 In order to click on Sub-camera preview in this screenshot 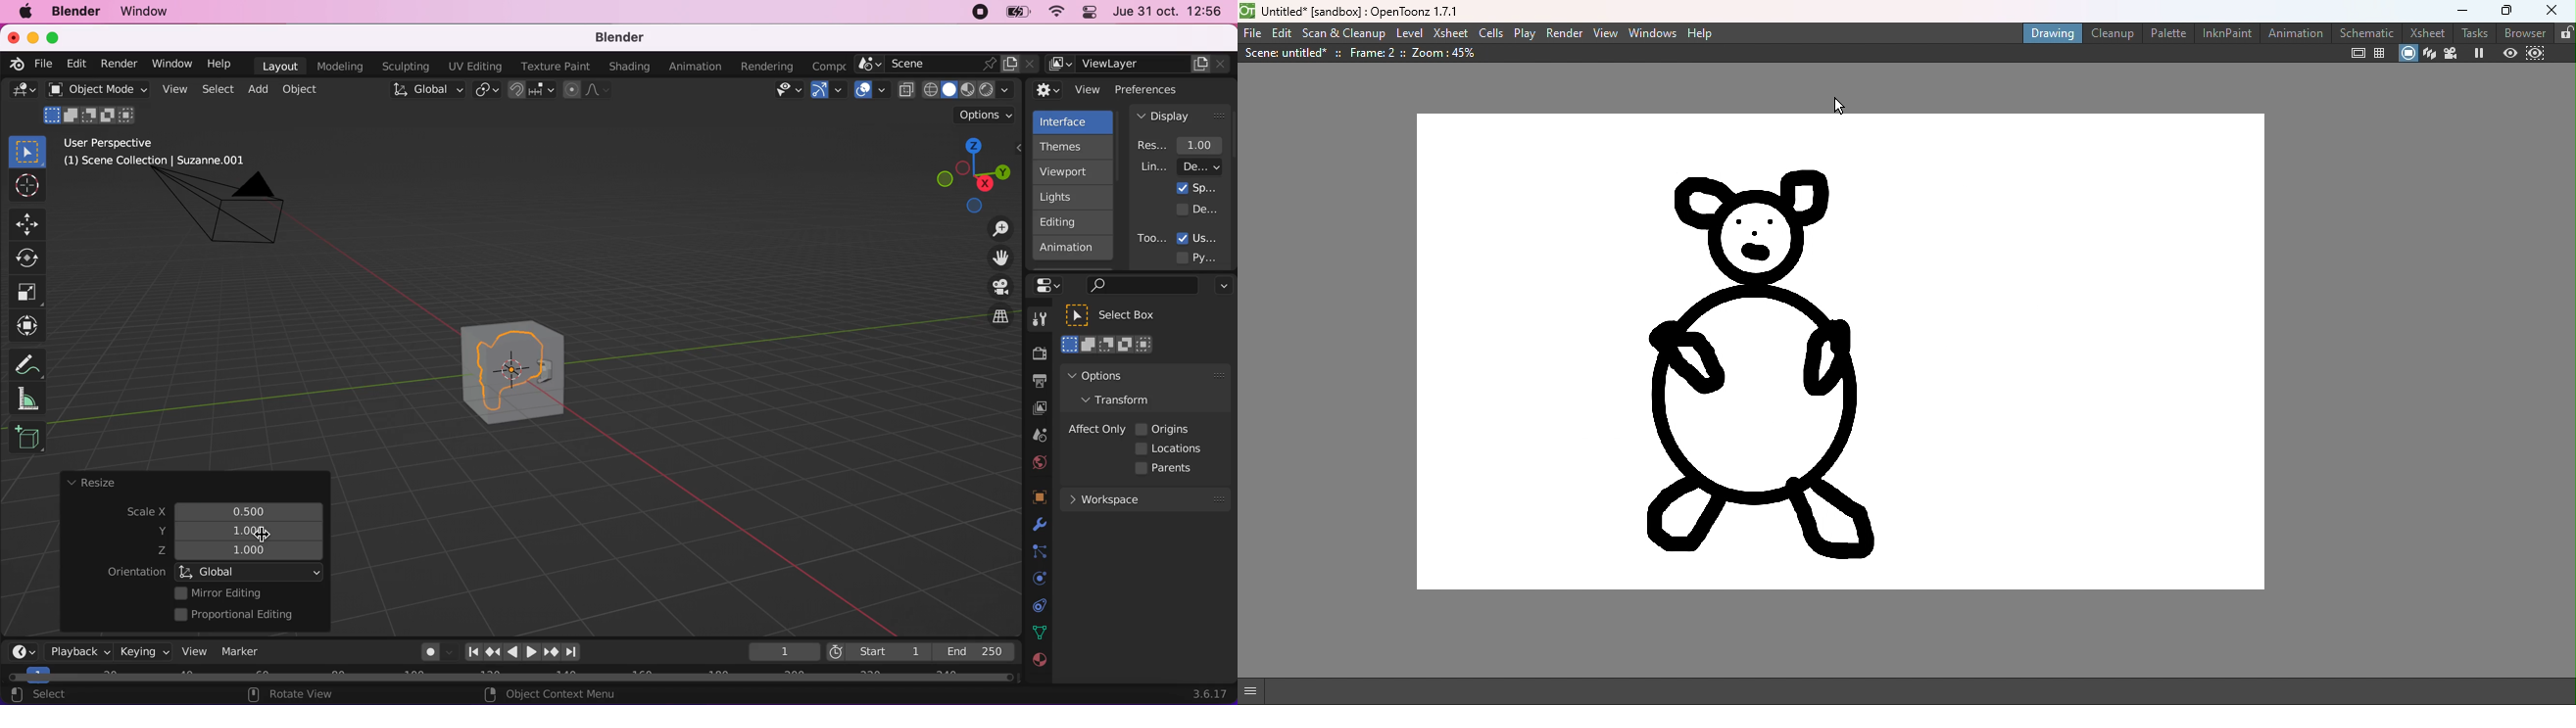, I will do `click(2536, 54)`.